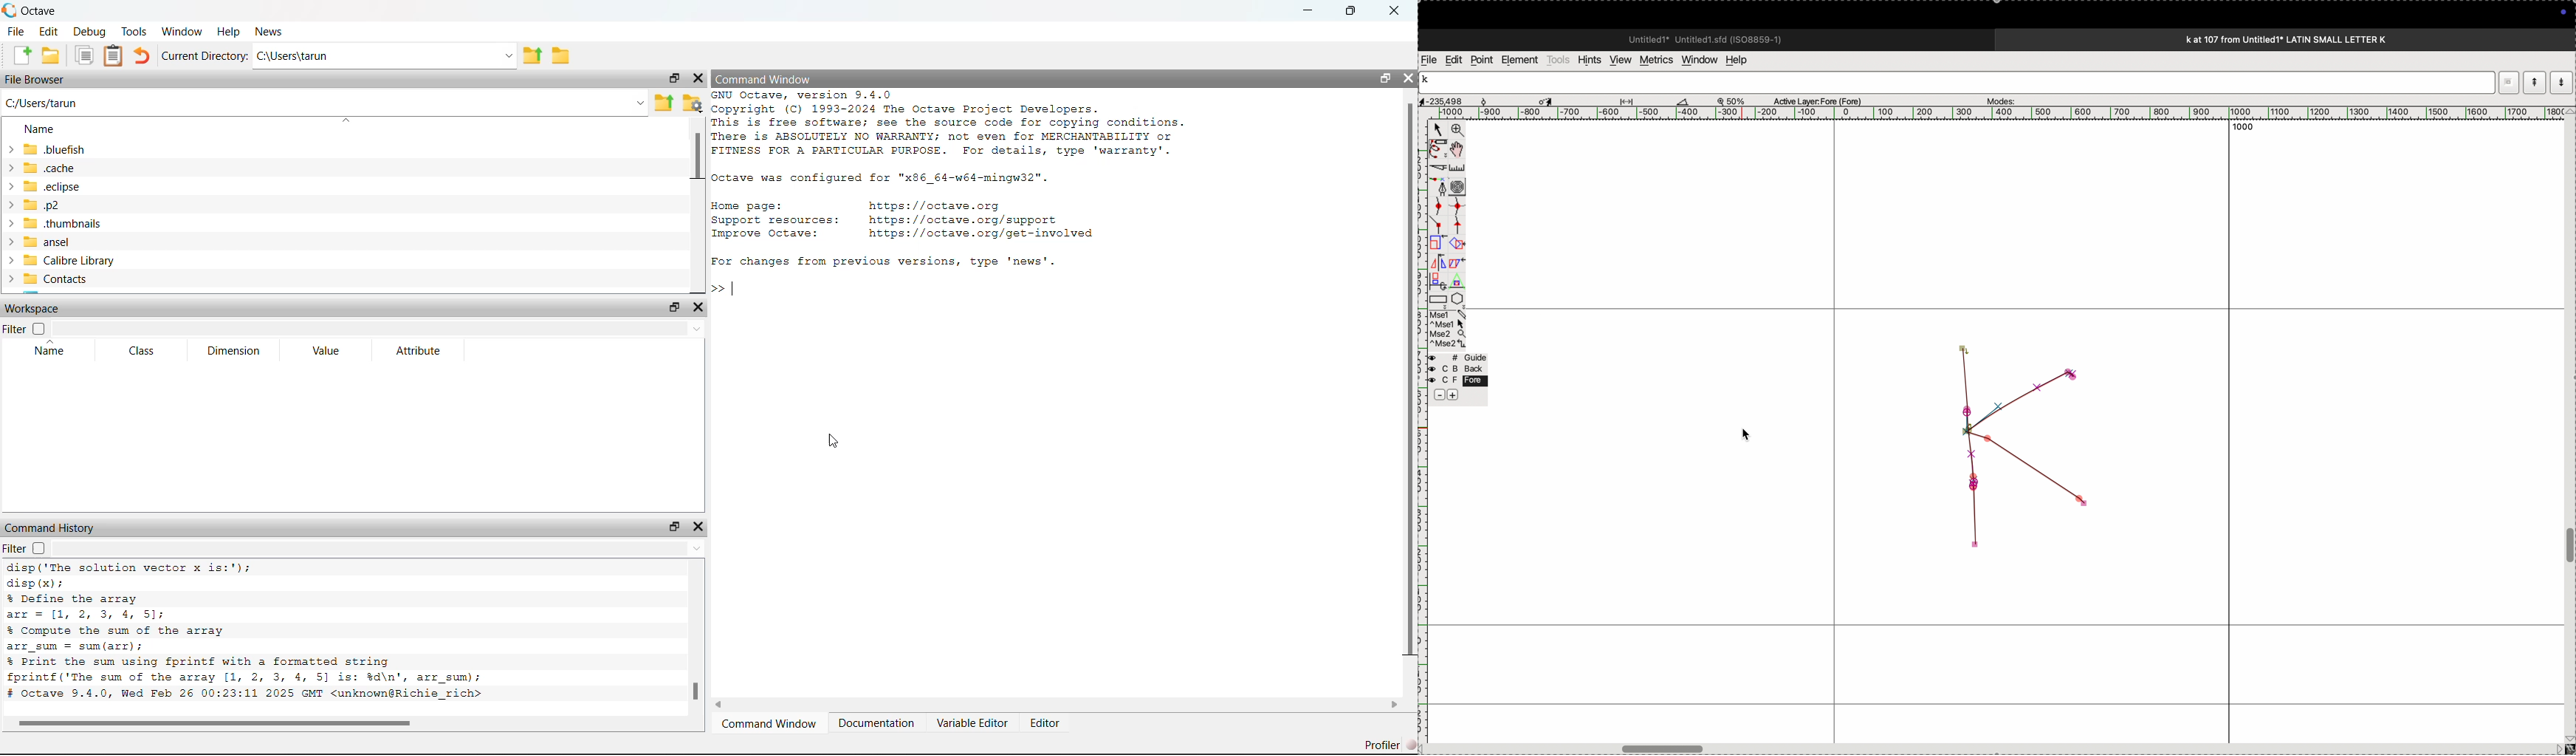 This screenshot has width=2576, height=756. What do you see at coordinates (1743, 60) in the screenshot?
I see `help` at bounding box center [1743, 60].